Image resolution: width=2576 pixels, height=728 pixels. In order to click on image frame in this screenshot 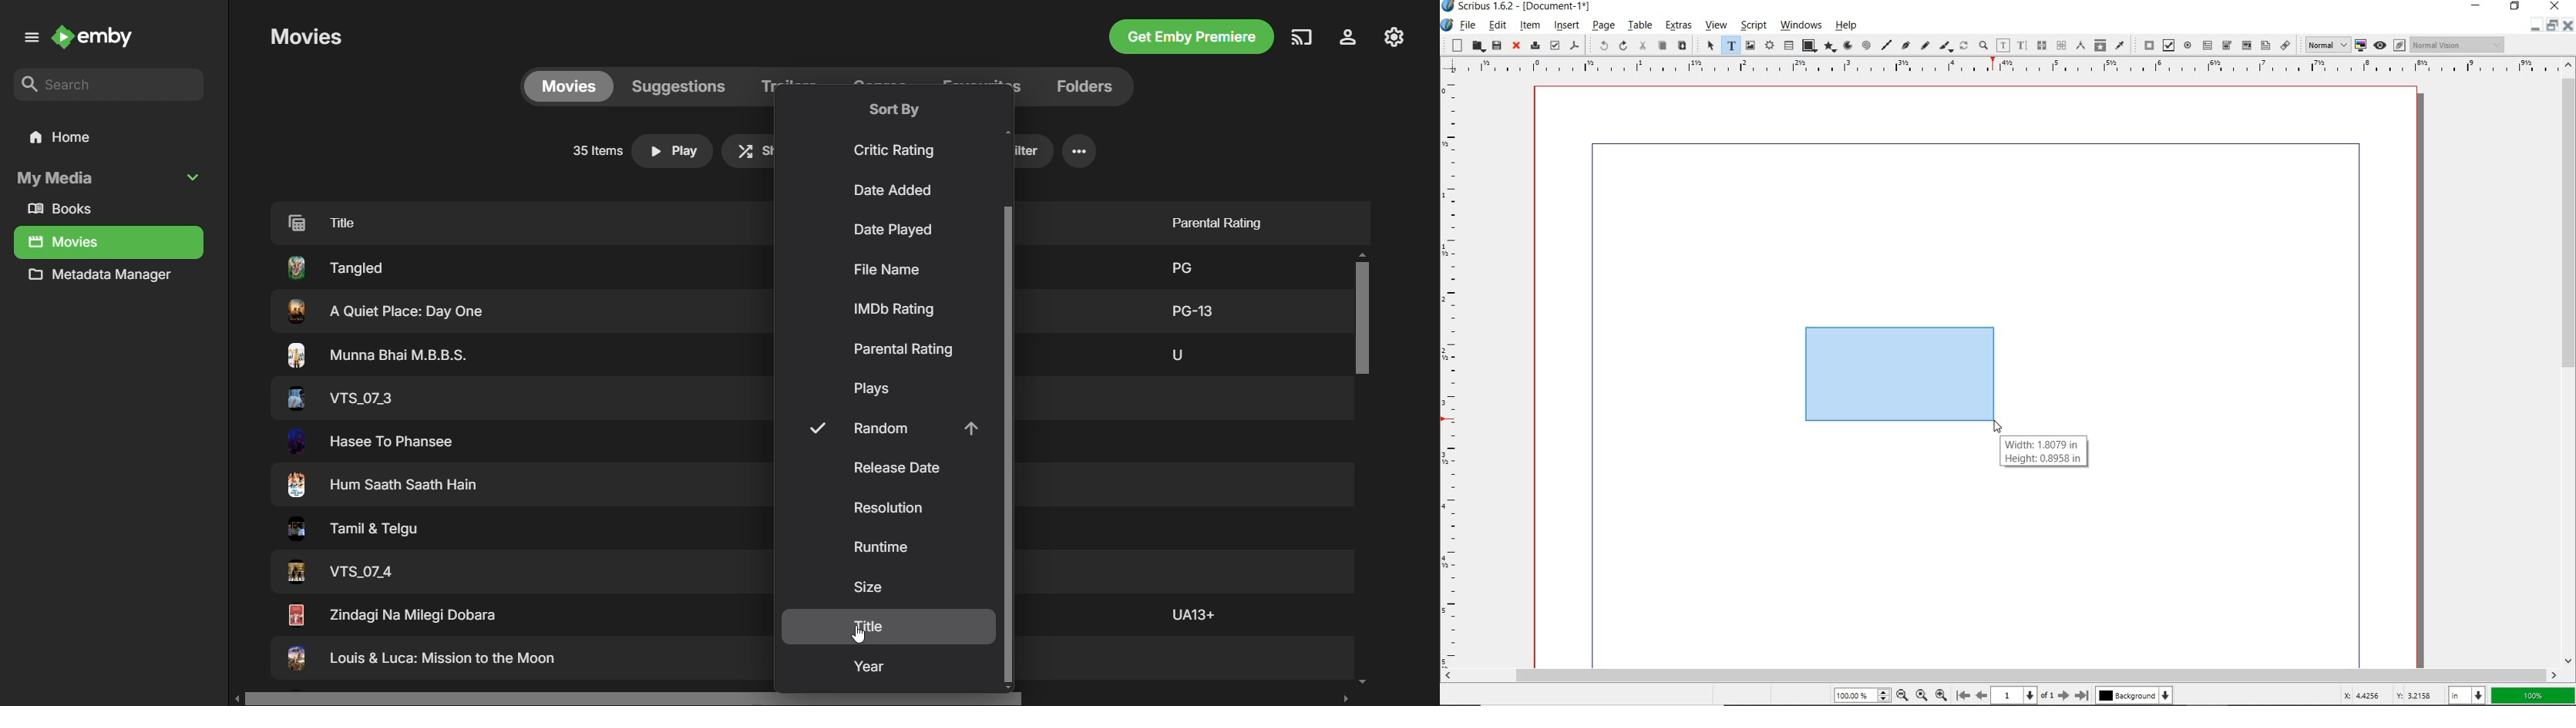, I will do `click(1750, 45)`.